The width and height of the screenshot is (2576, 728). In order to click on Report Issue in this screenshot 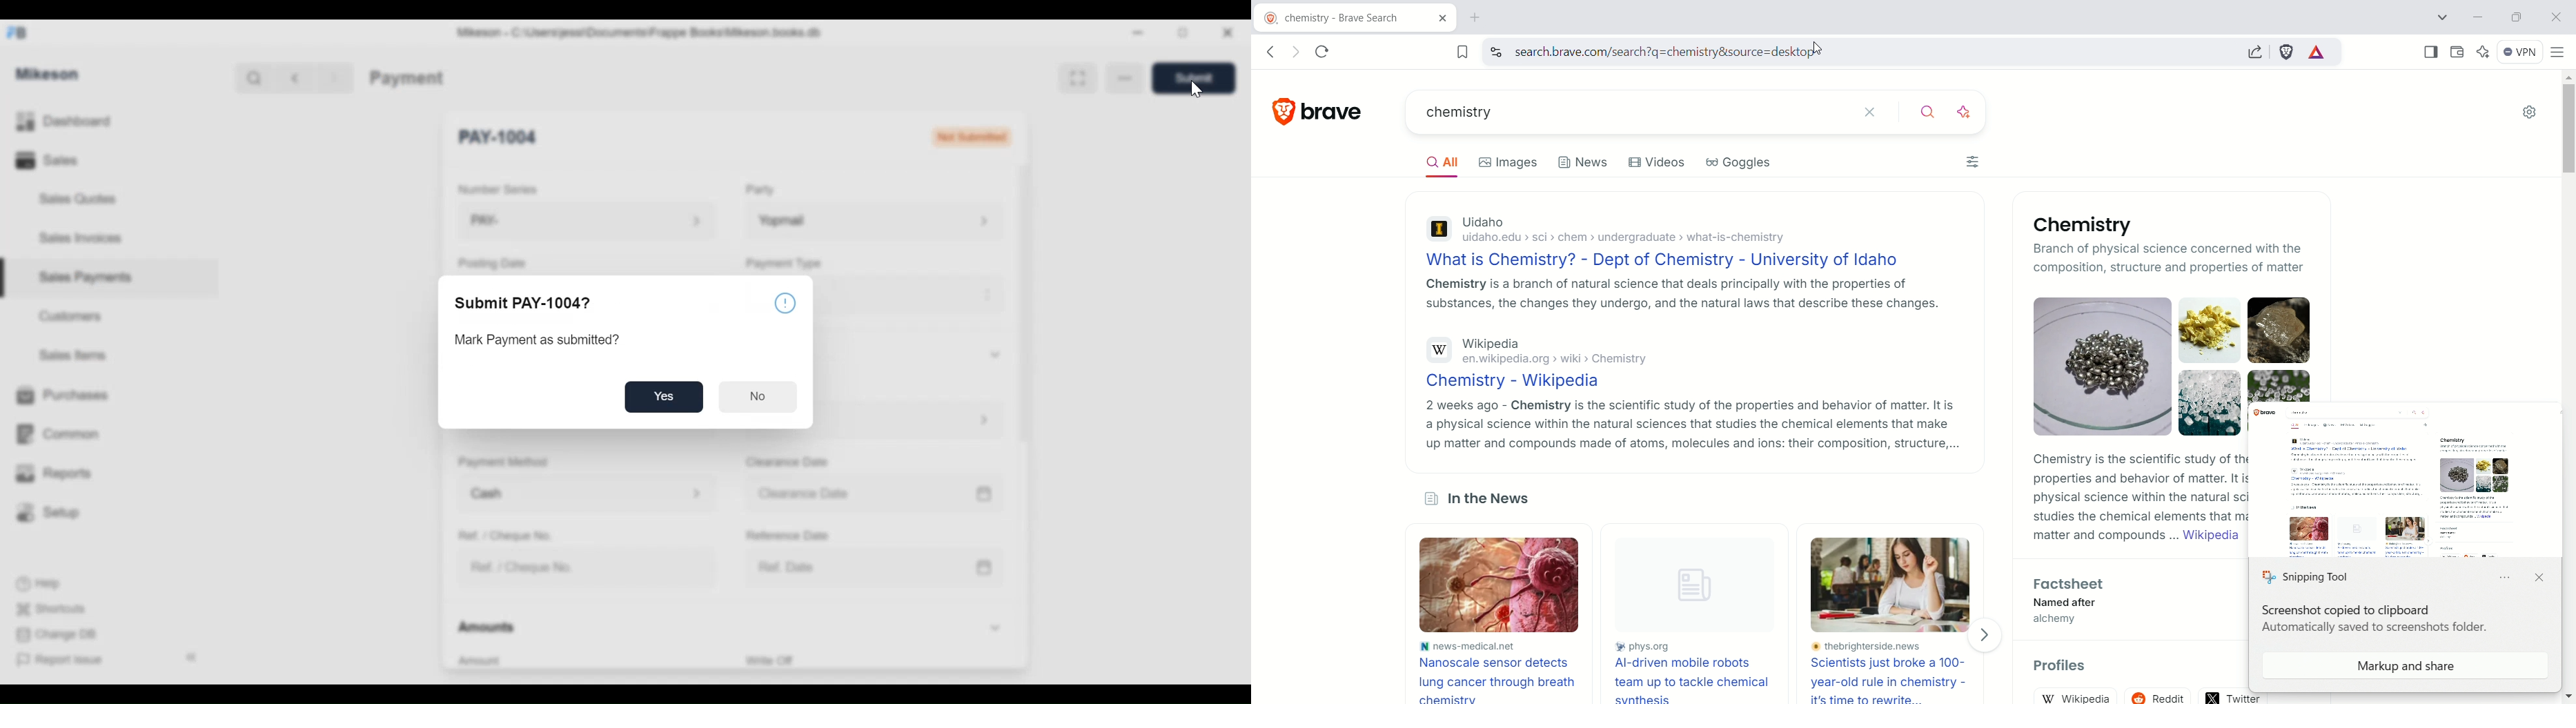, I will do `click(66, 660)`.